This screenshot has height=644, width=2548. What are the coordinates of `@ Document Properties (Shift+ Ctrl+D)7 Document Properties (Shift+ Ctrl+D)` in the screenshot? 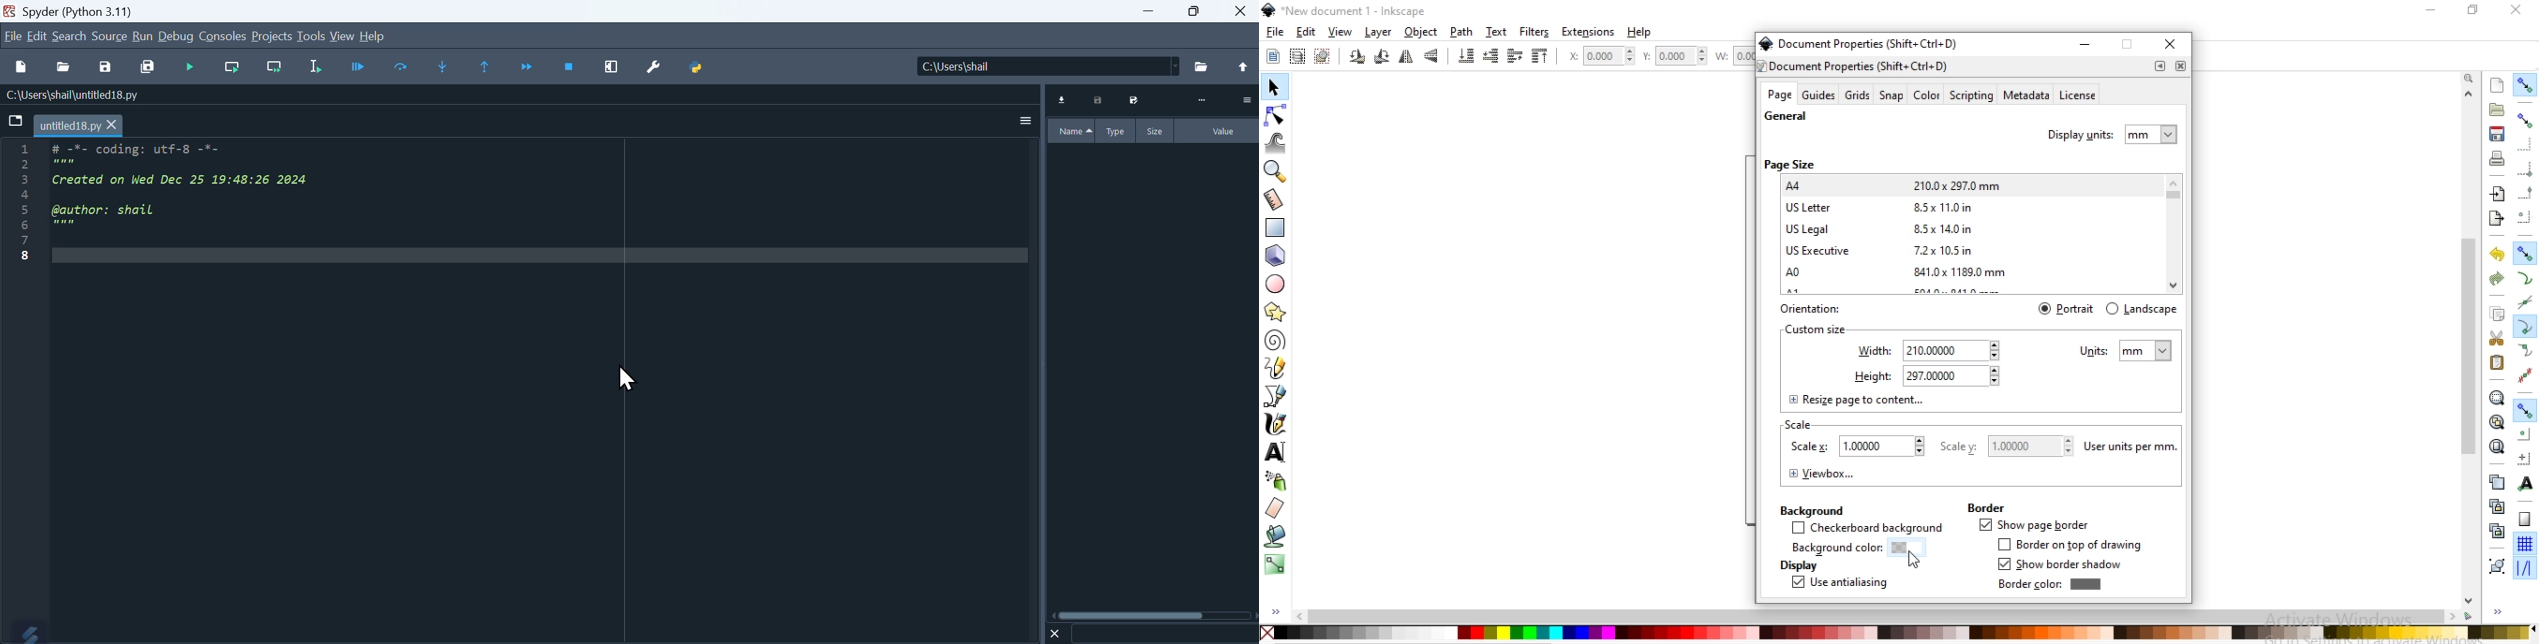 It's located at (1865, 54).